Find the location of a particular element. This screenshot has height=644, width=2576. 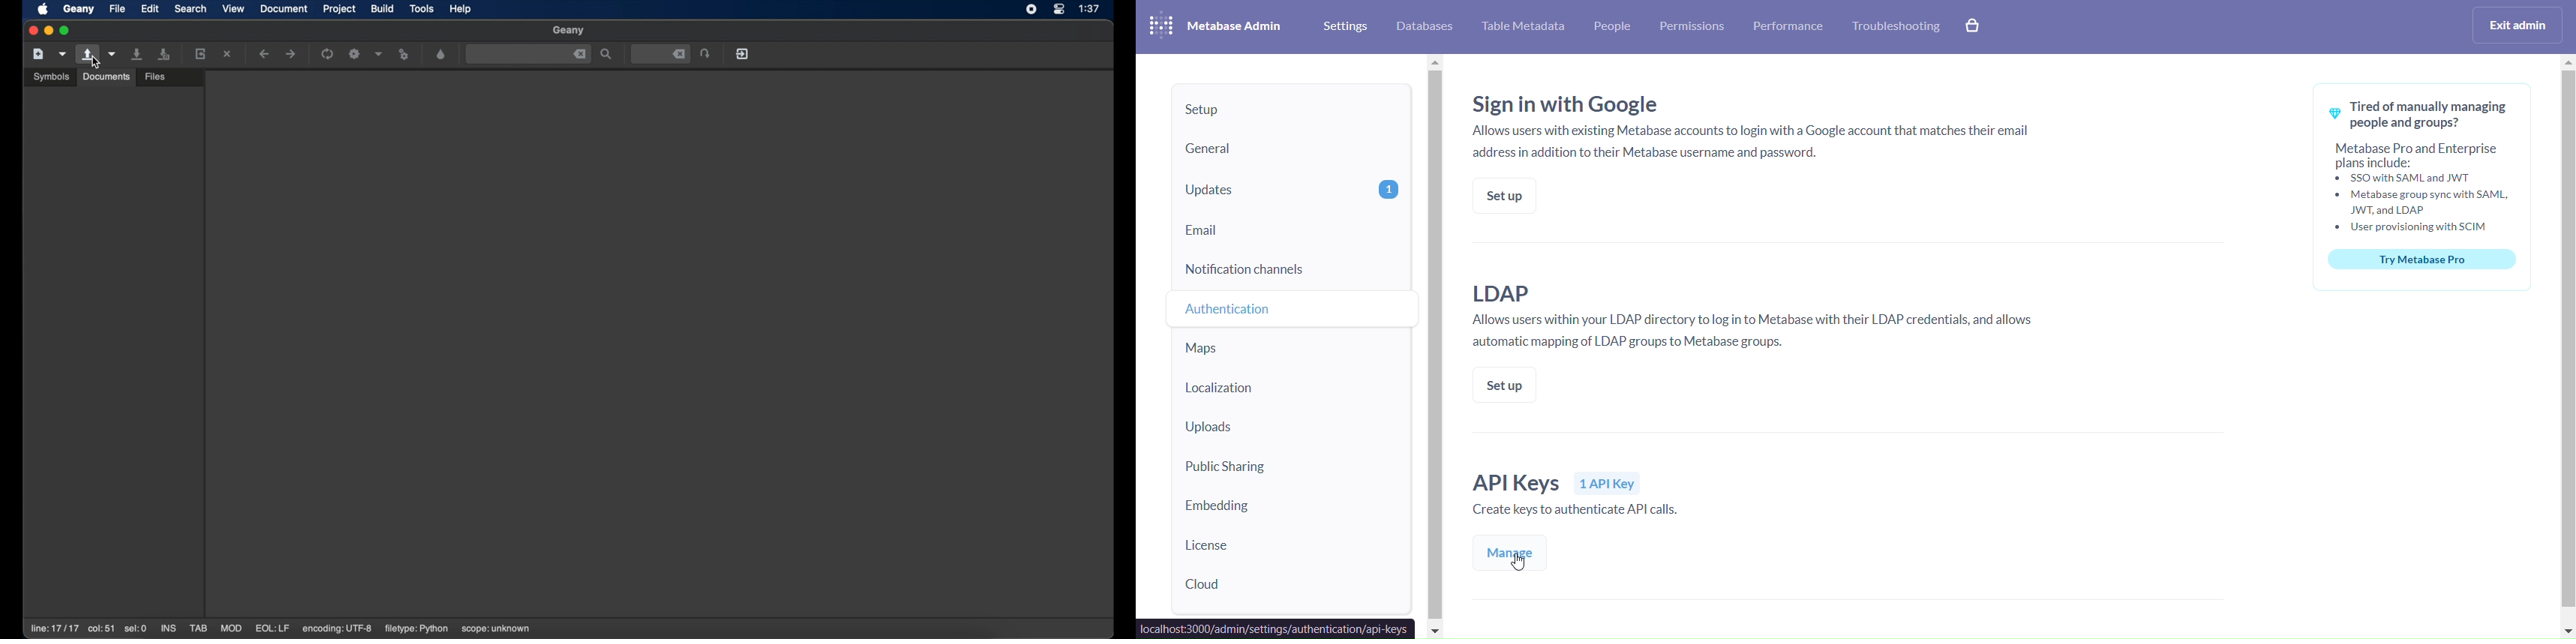

notification channels is located at coordinates (1291, 268).